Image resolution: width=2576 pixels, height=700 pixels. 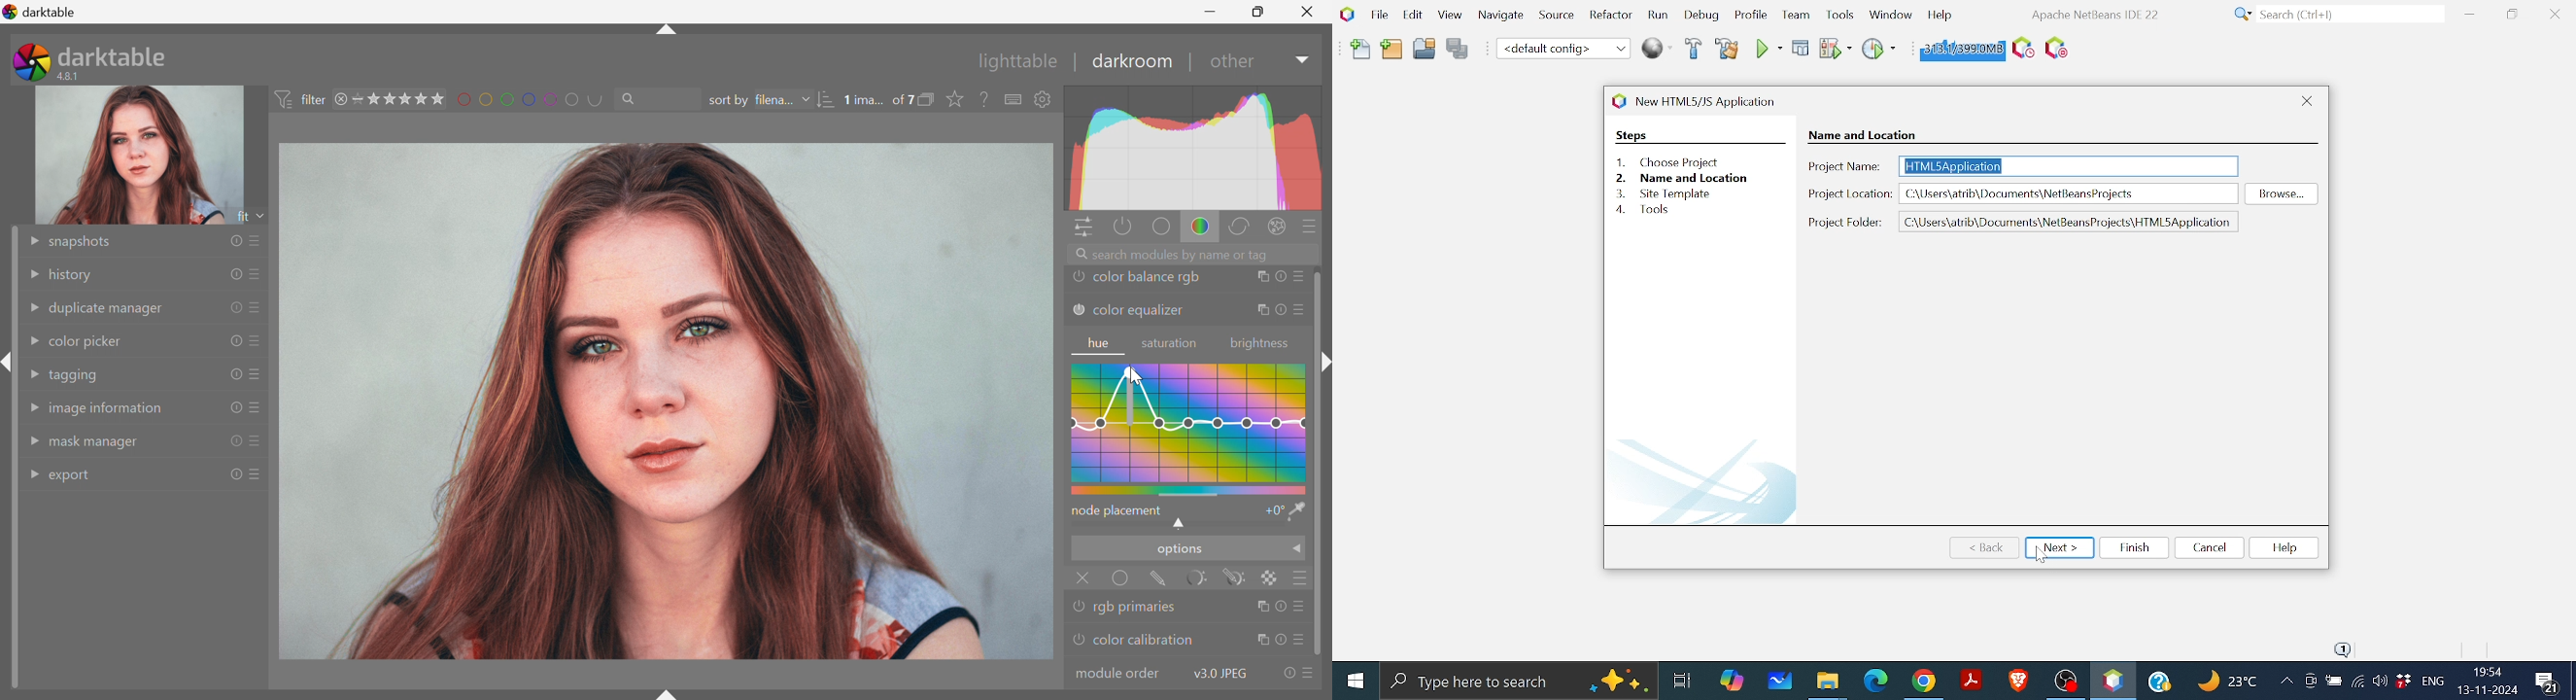 What do you see at coordinates (806, 100) in the screenshot?
I see `Drop Down` at bounding box center [806, 100].